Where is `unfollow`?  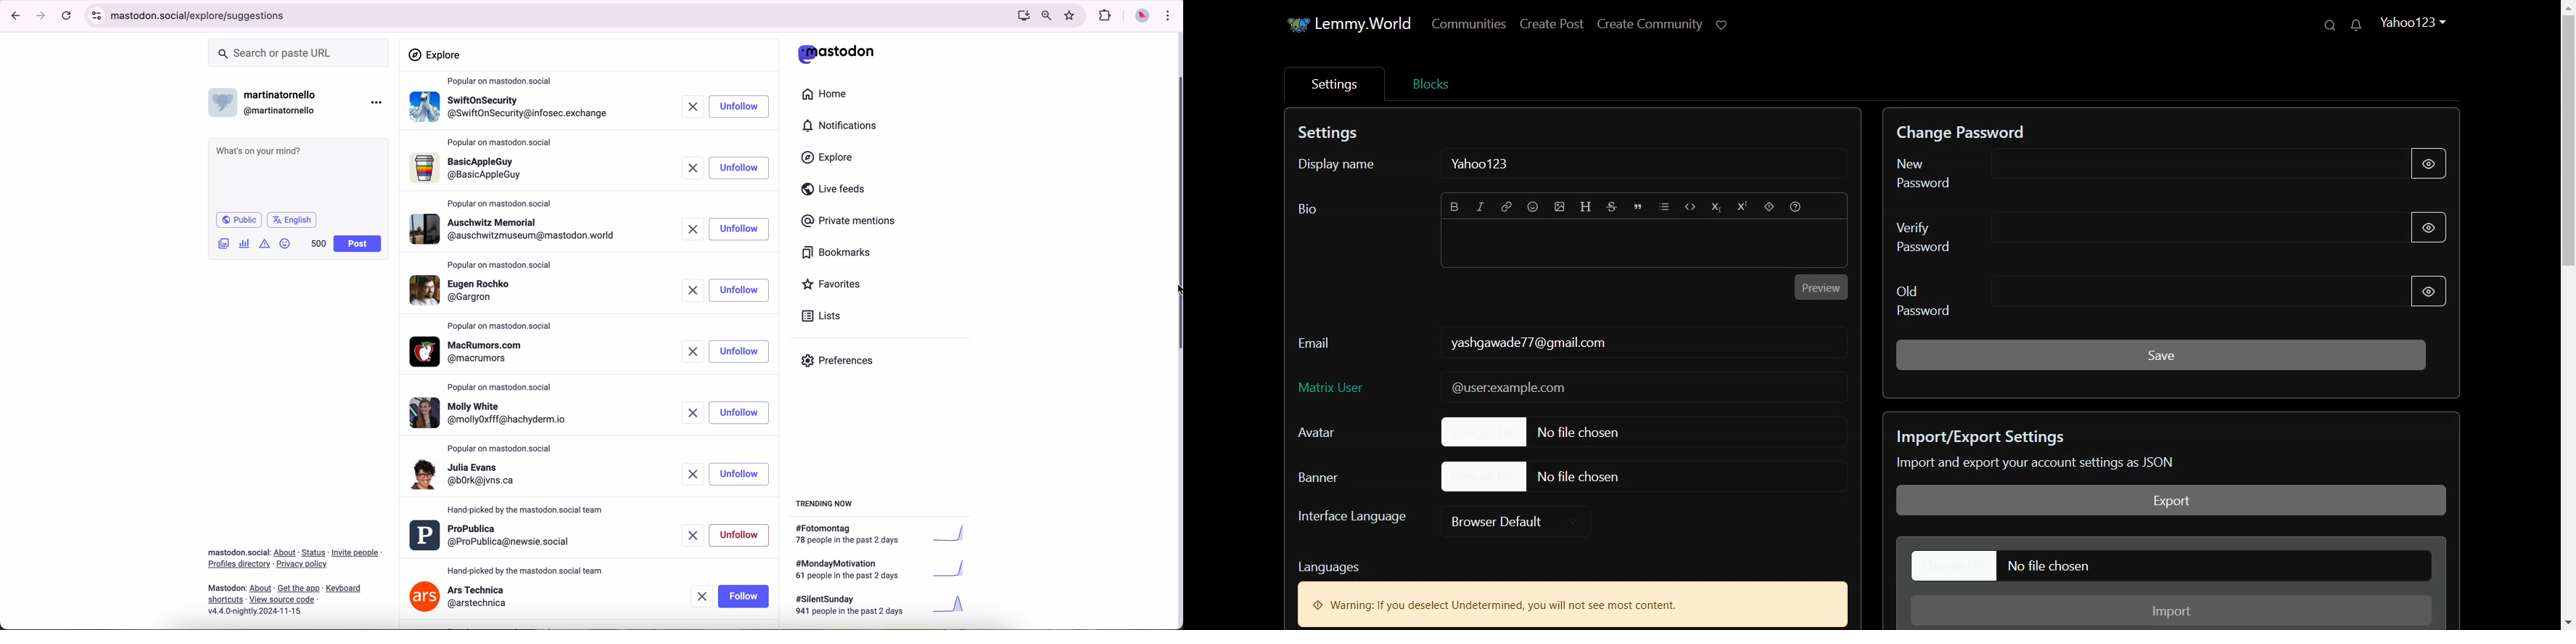 unfollow is located at coordinates (740, 474).